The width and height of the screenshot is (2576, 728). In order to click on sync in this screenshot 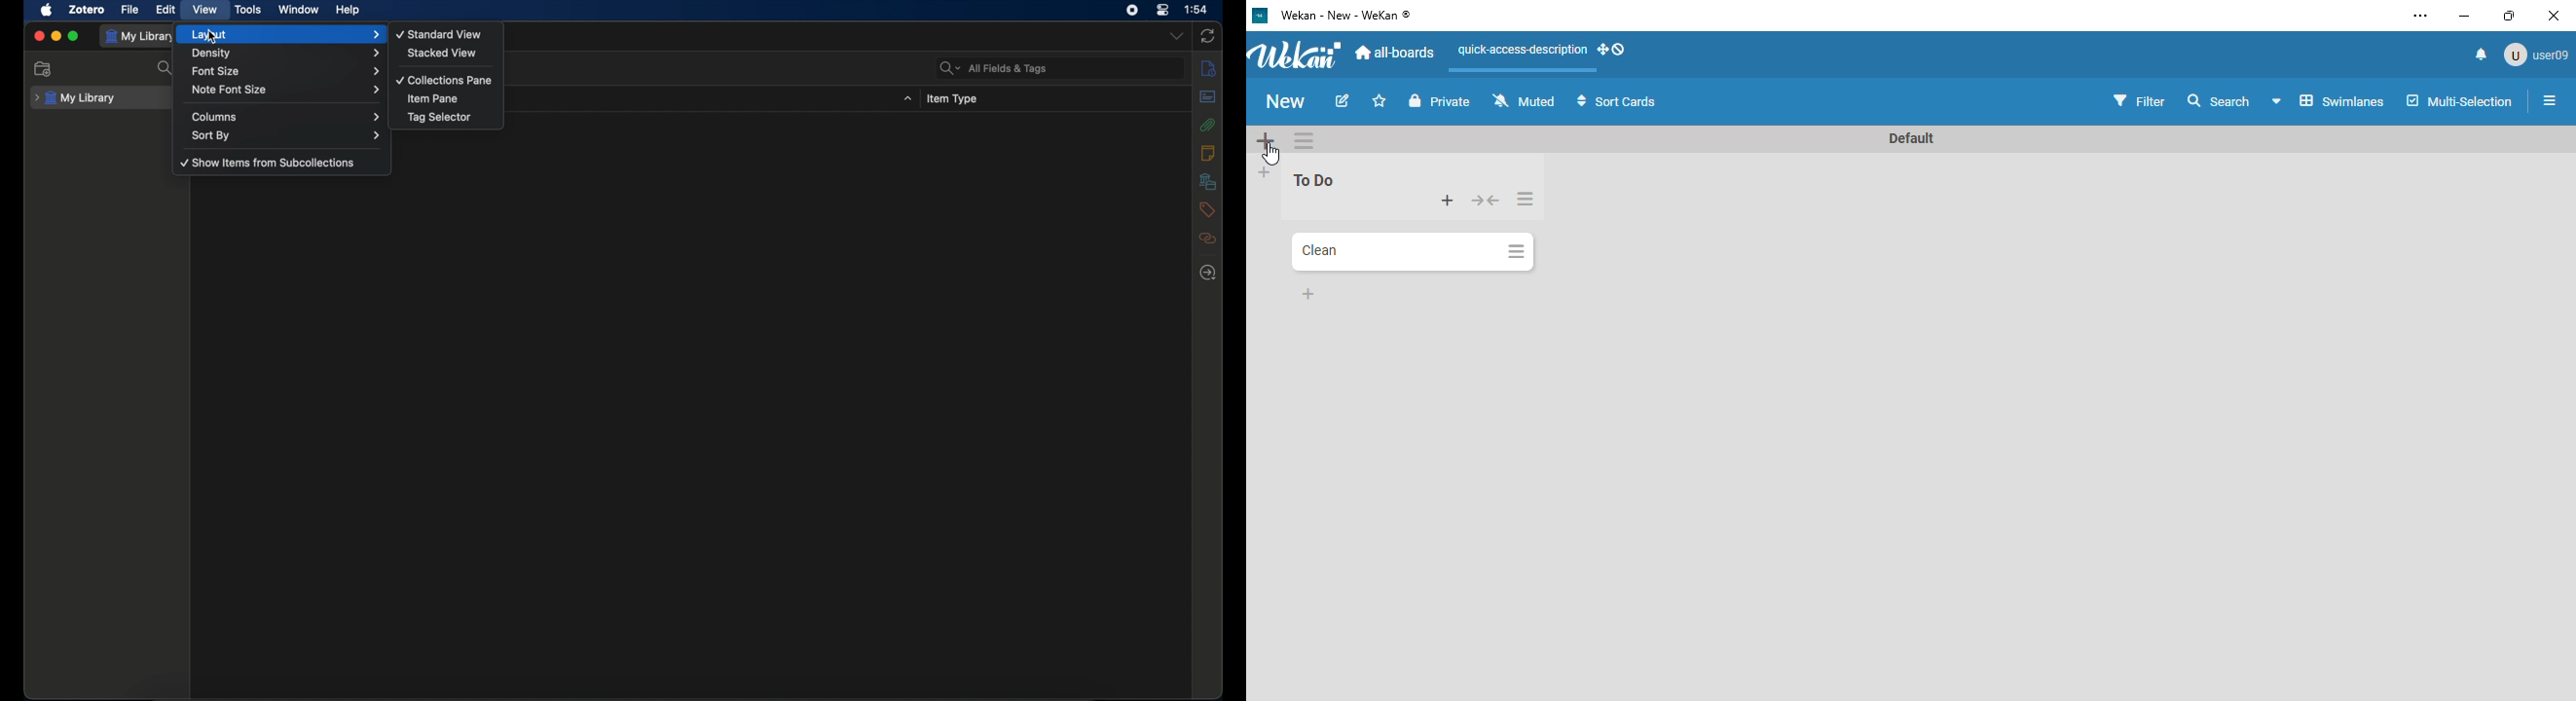, I will do `click(1207, 36)`.